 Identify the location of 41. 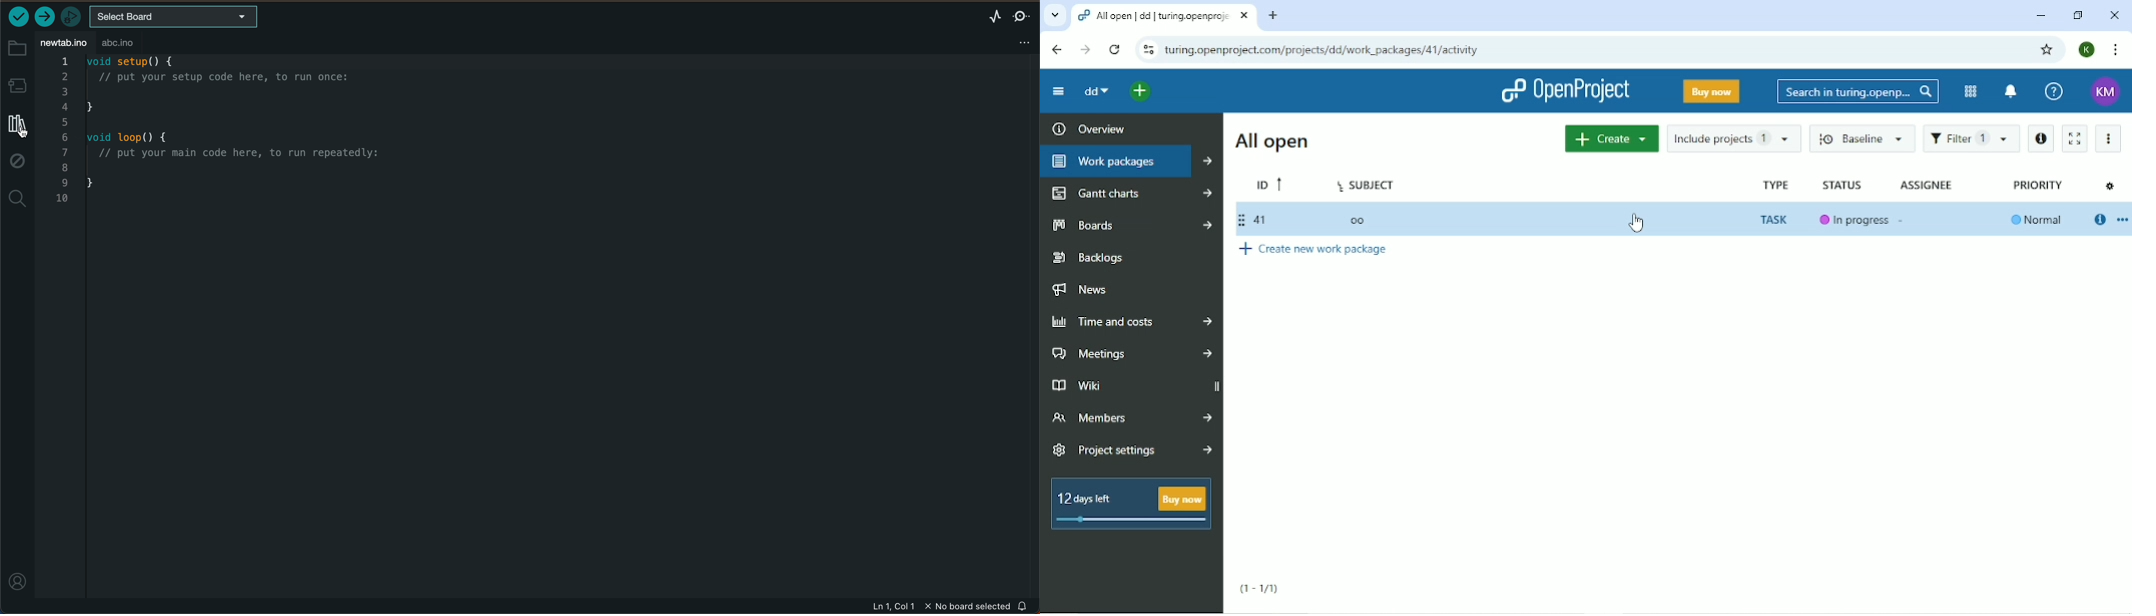
(1253, 221).